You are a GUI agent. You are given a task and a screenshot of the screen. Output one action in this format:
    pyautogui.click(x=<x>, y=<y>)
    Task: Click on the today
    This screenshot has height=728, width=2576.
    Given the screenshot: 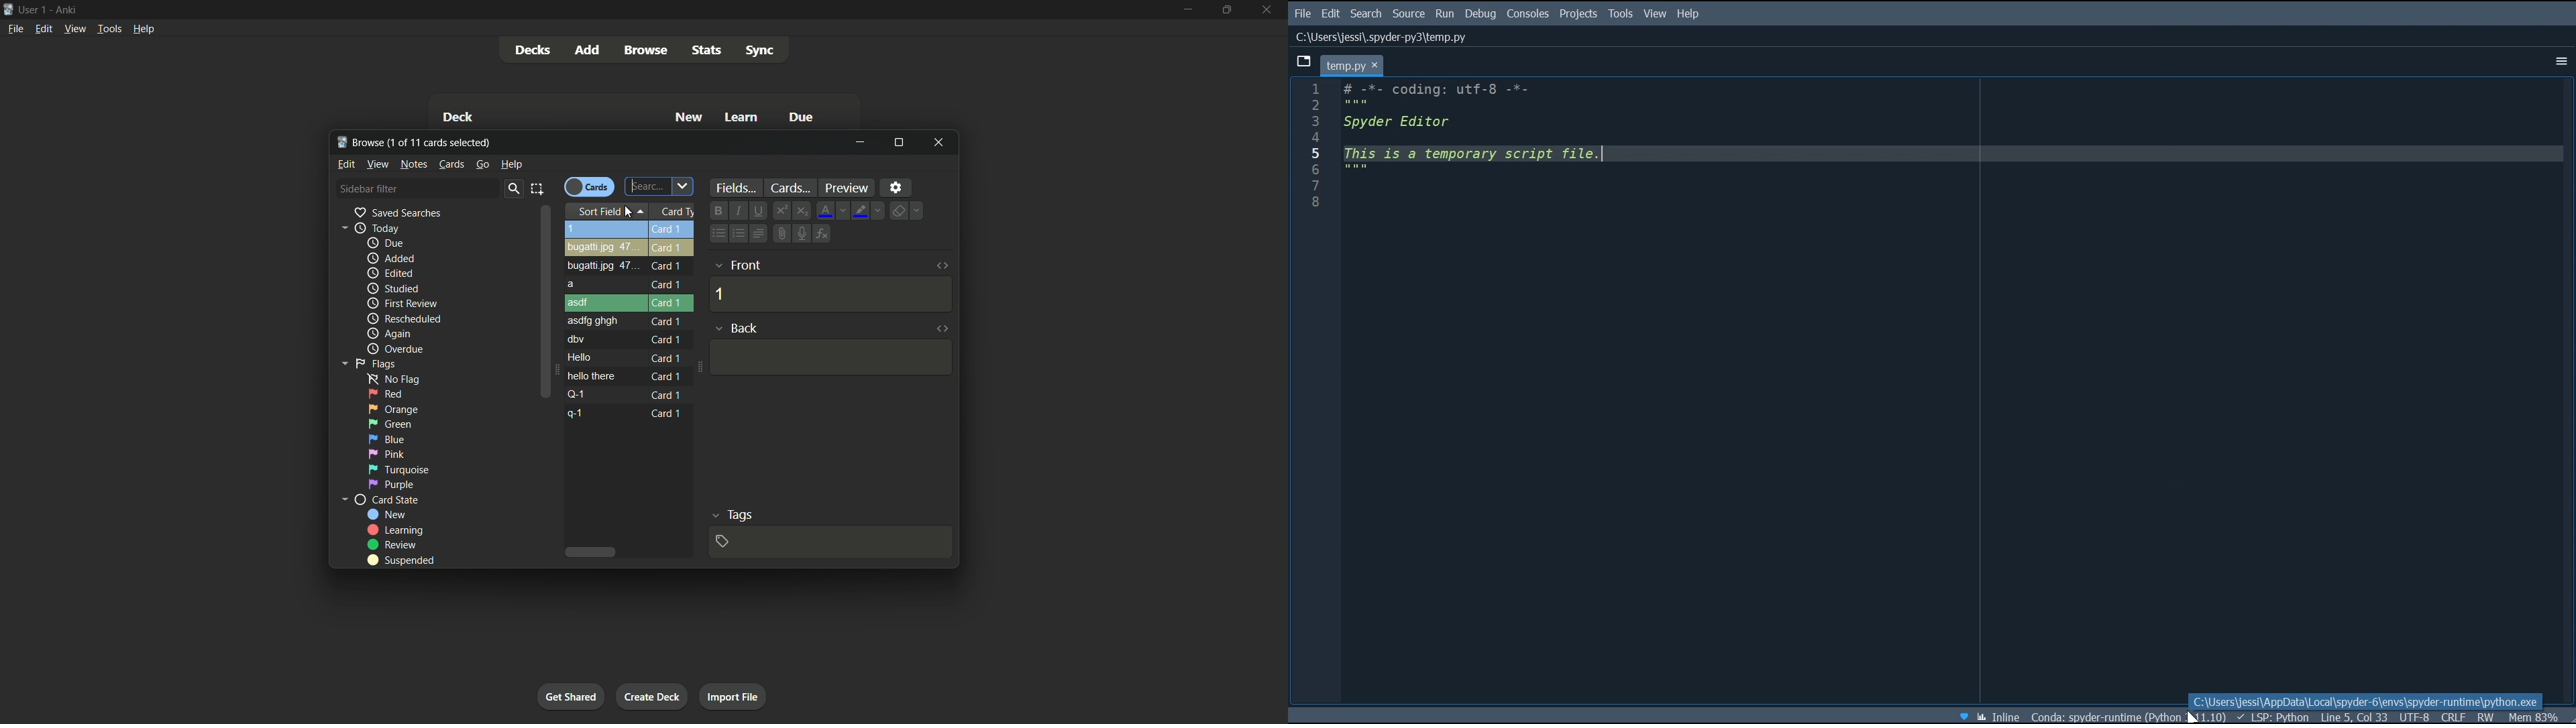 What is the action you would take?
    pyautogui.click(x=377, y=228)
    